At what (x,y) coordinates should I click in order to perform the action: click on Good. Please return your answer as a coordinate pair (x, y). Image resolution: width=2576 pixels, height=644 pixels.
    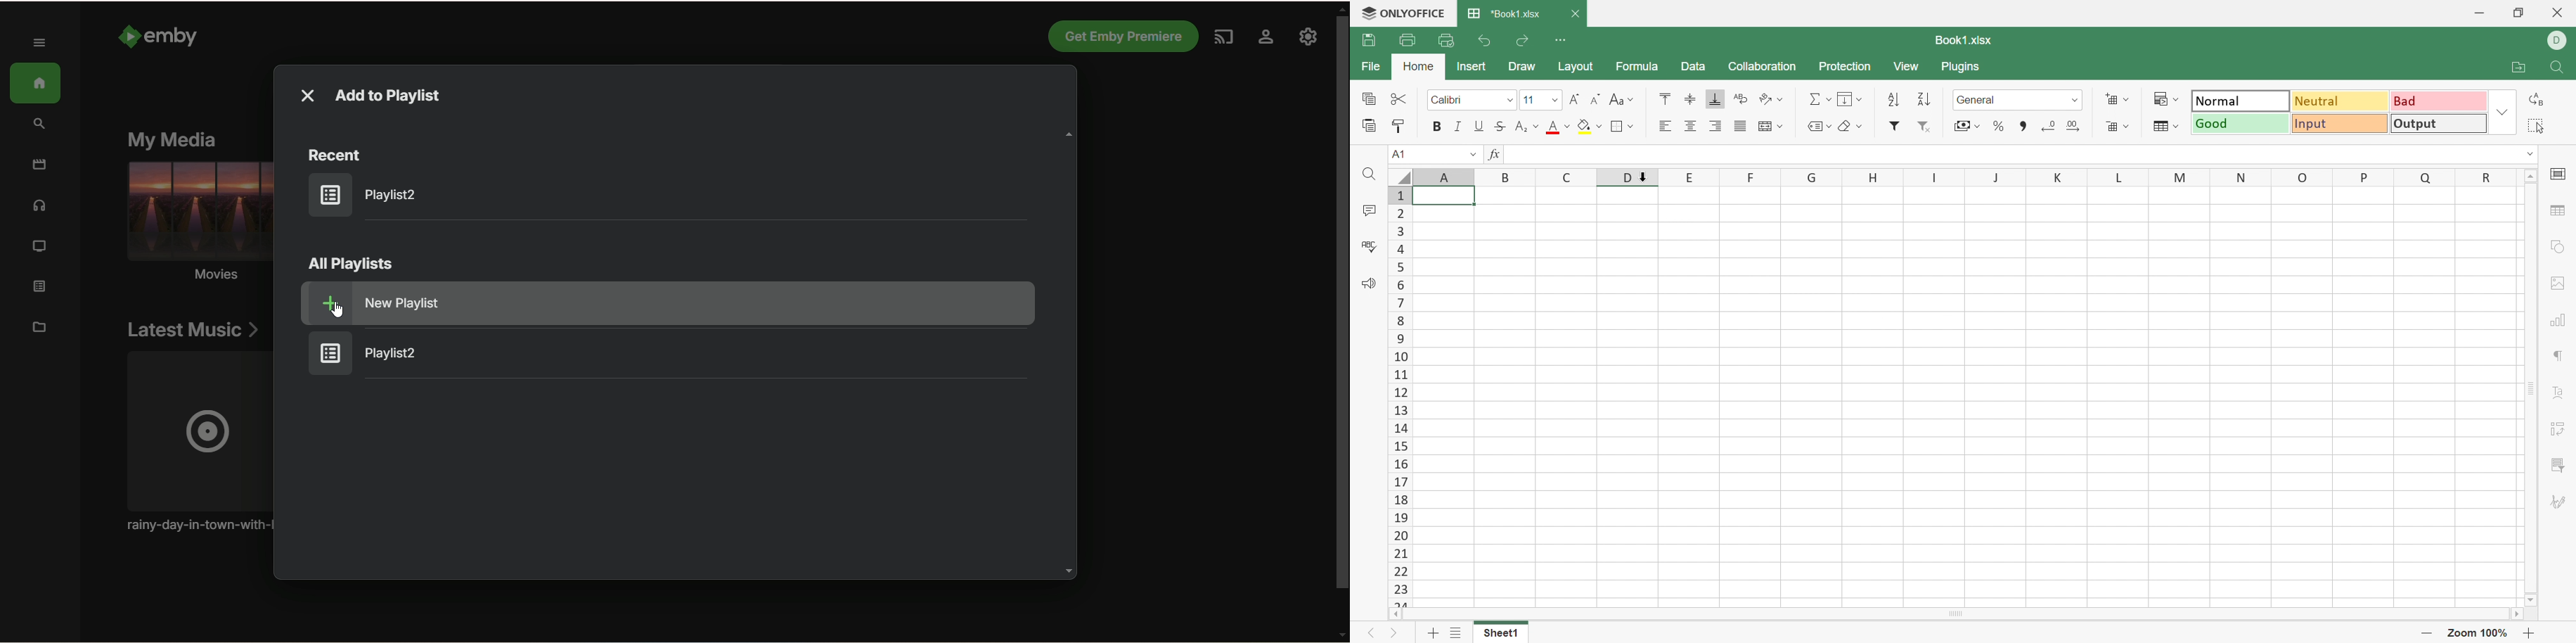
    Looking at the image, I should click on (2242, 125).